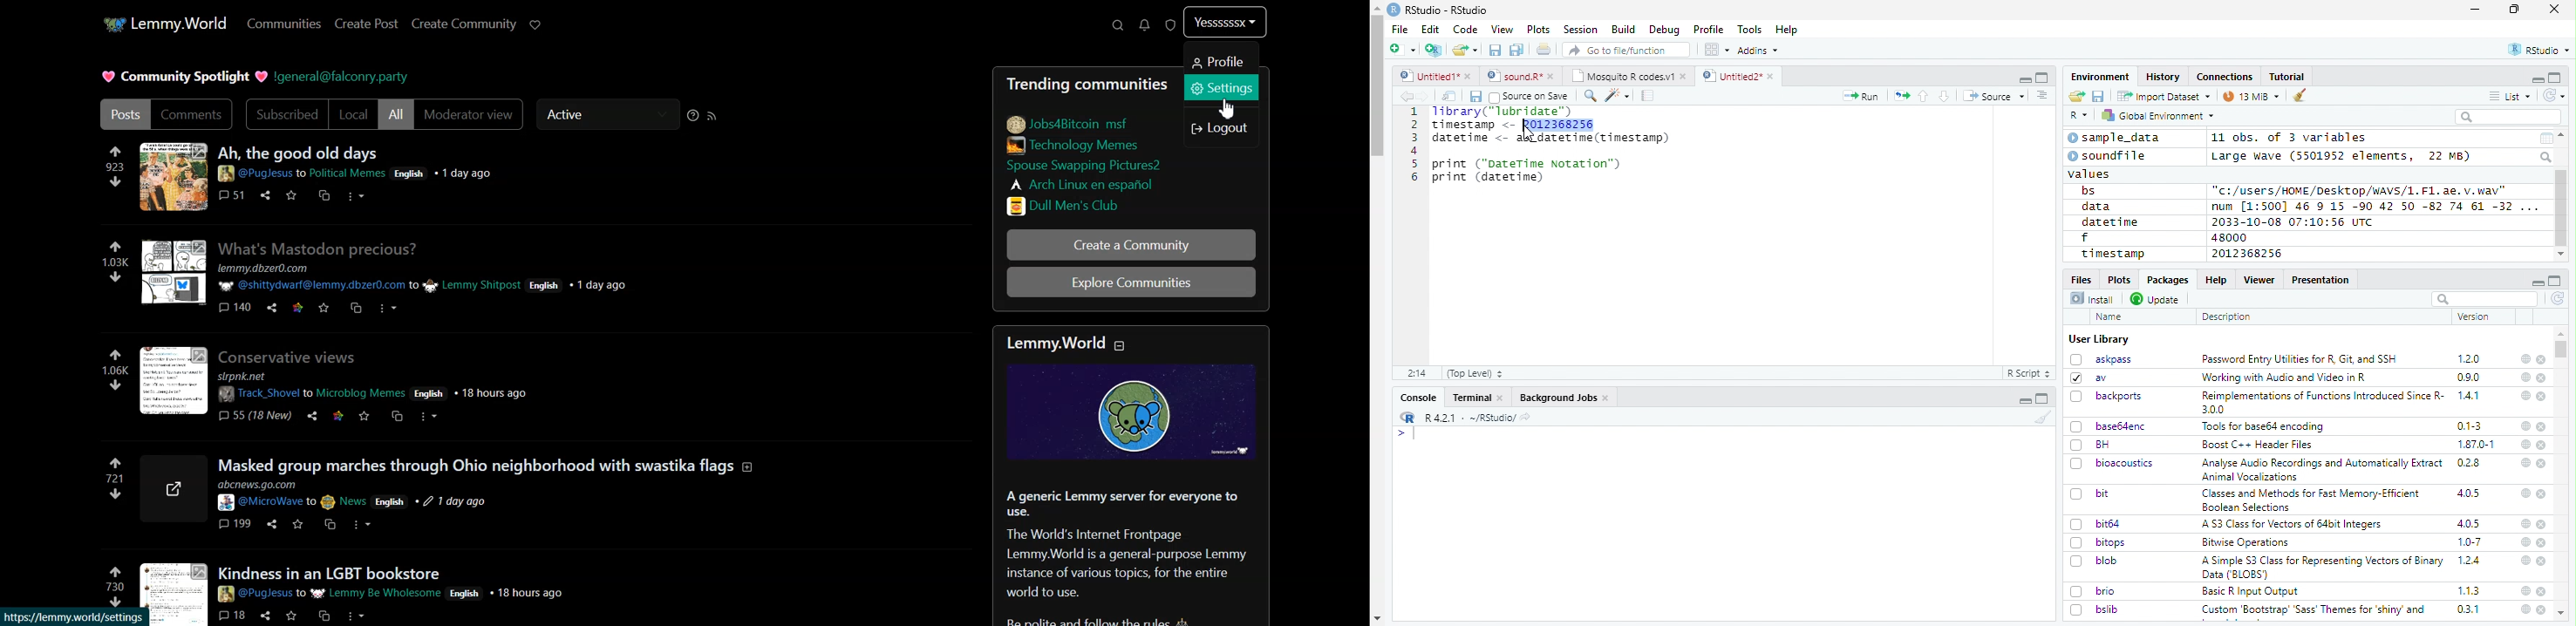 The image size is (2576, 644). What do you see at coordinates (2321, 280) in the screenshot?
I see `Presentation` at bounding box center [2321, 280].